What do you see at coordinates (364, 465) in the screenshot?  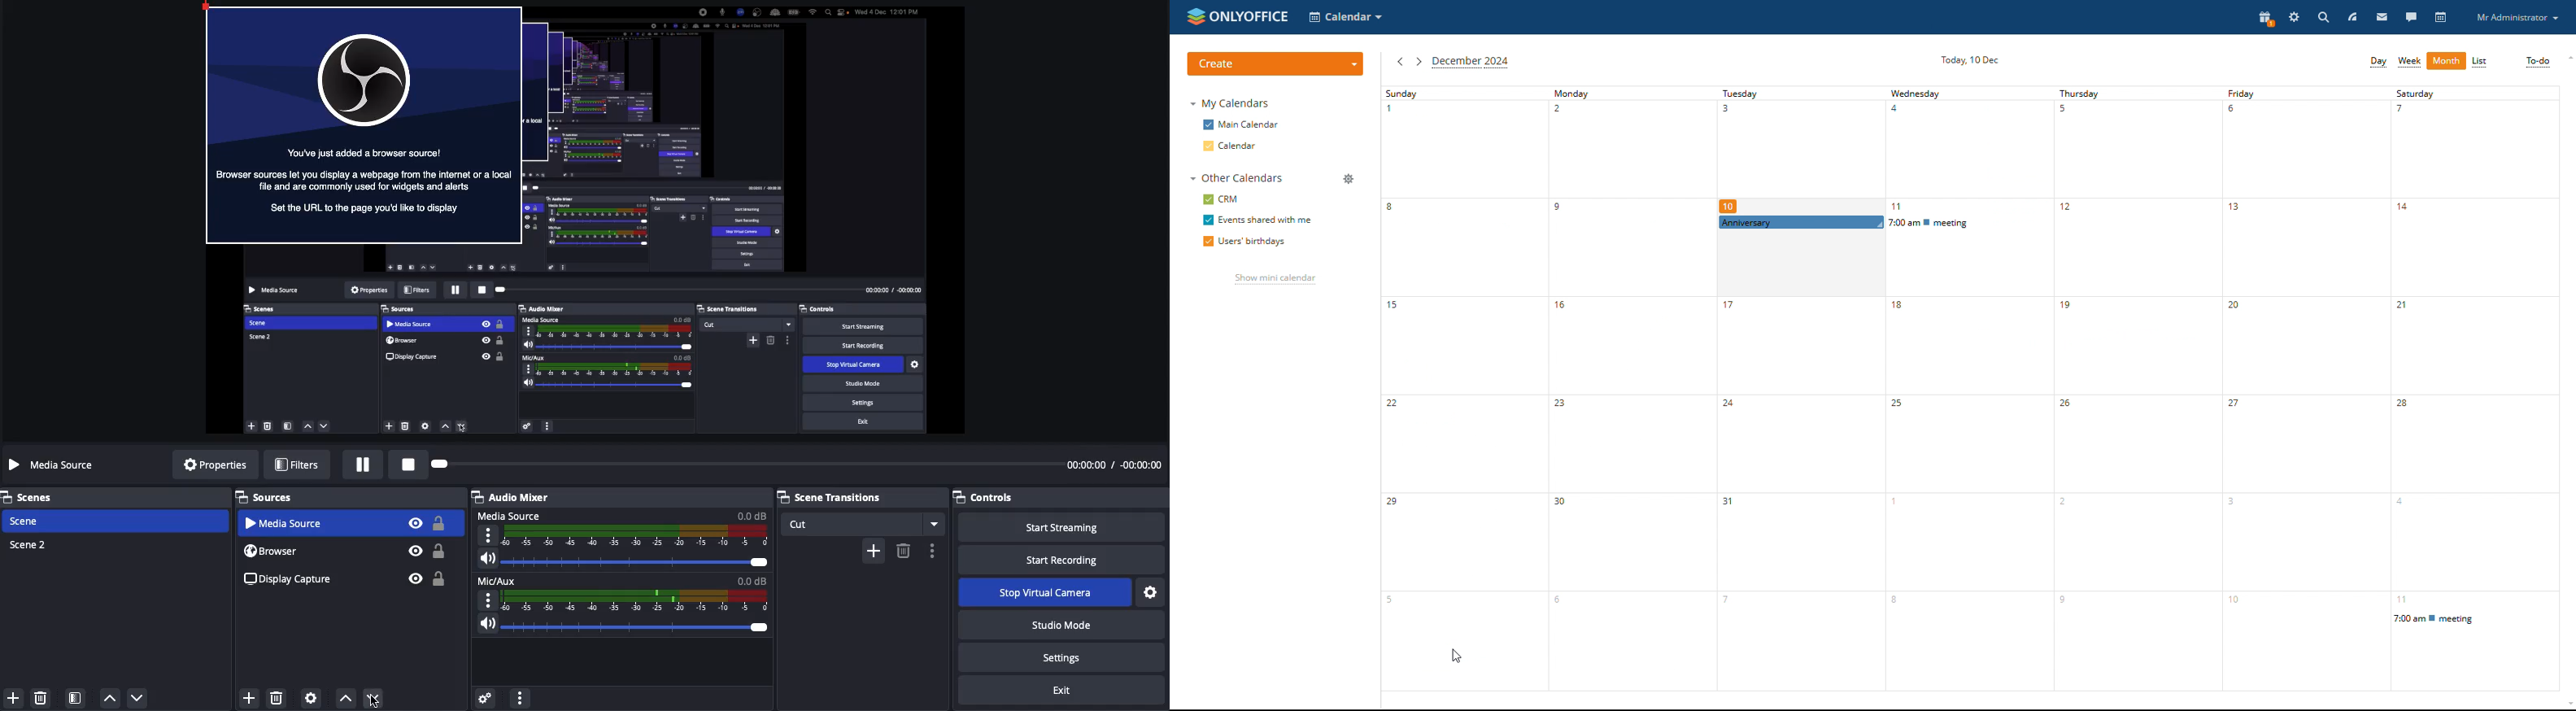 I see `Pause` at bounding box center [364, 465].